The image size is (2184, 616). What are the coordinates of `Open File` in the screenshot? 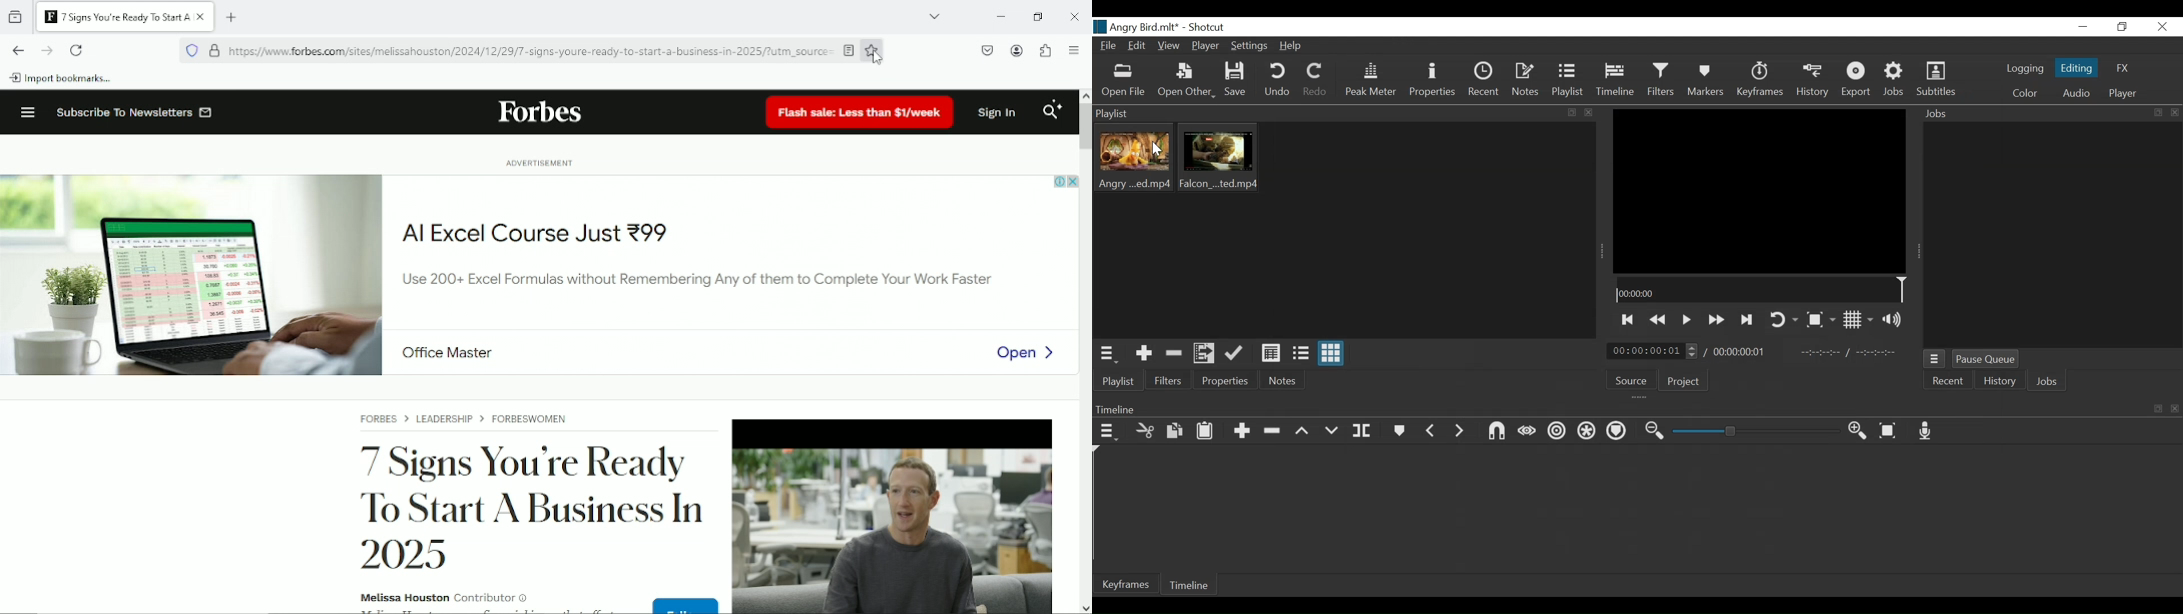 It's located at (1123, 80).